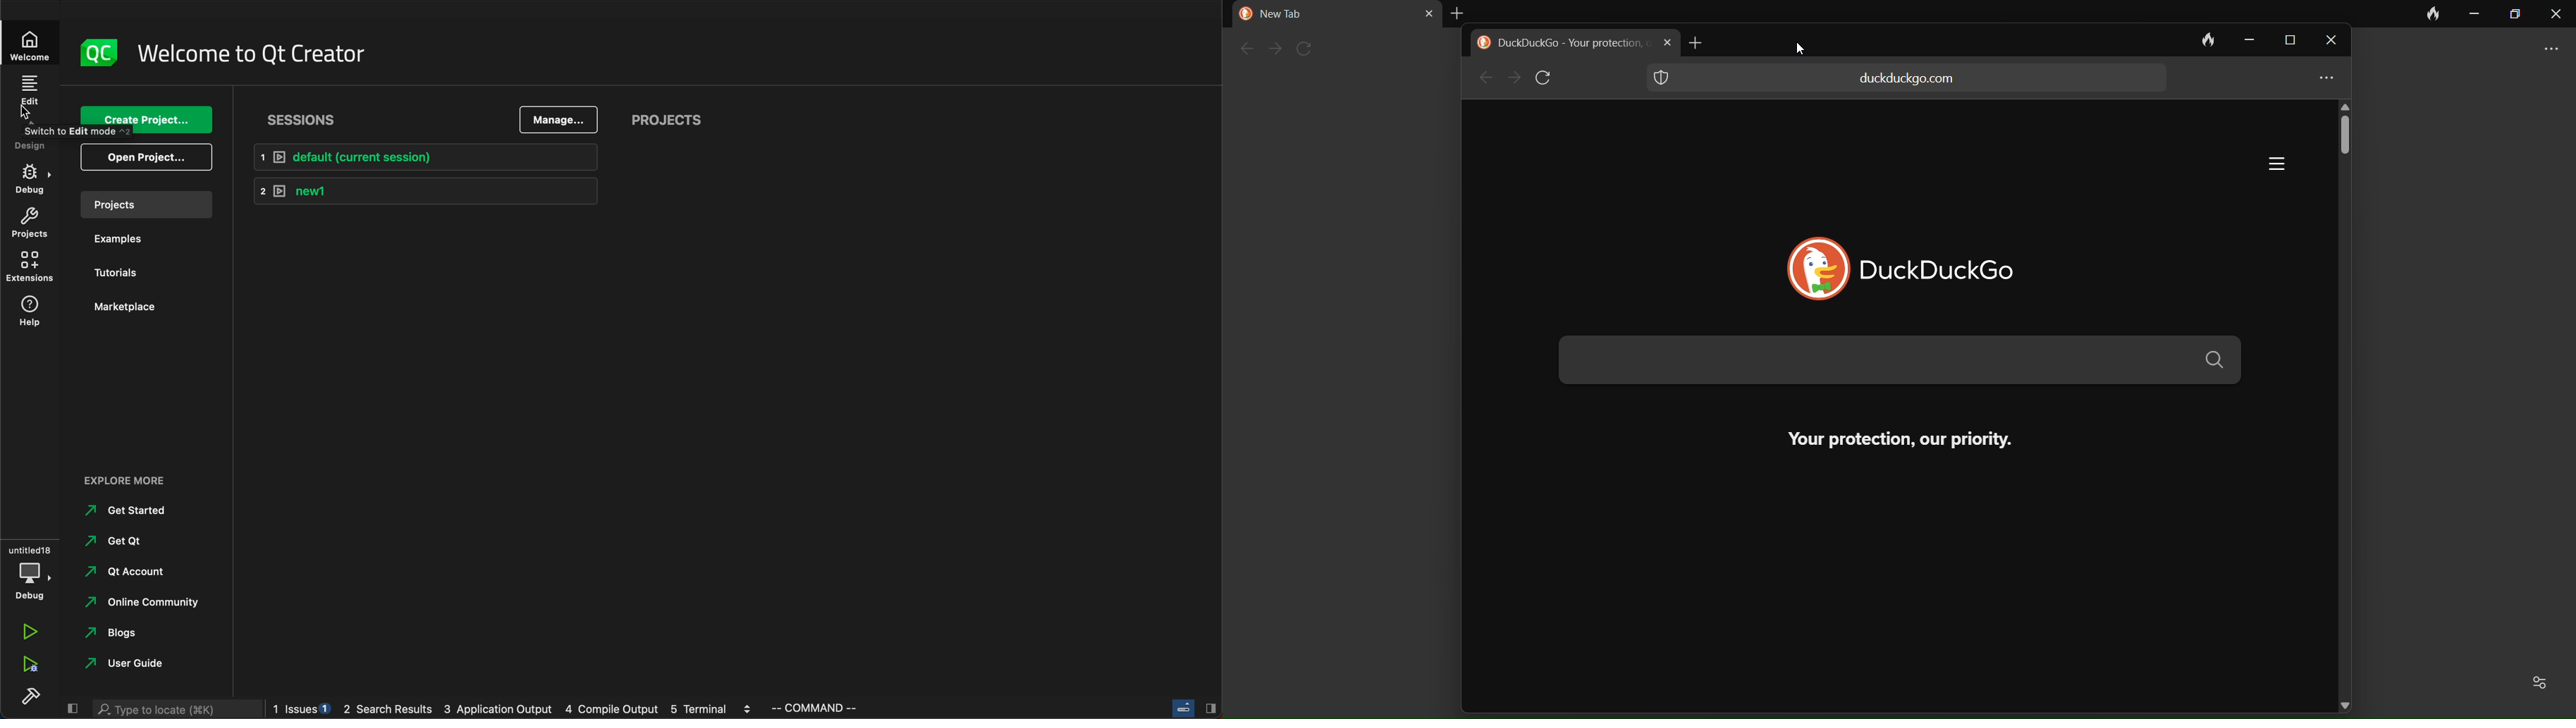  Describe the element at coordinates (1965, 269) in the screenshot. I see `DuckDuckGo` at that location.